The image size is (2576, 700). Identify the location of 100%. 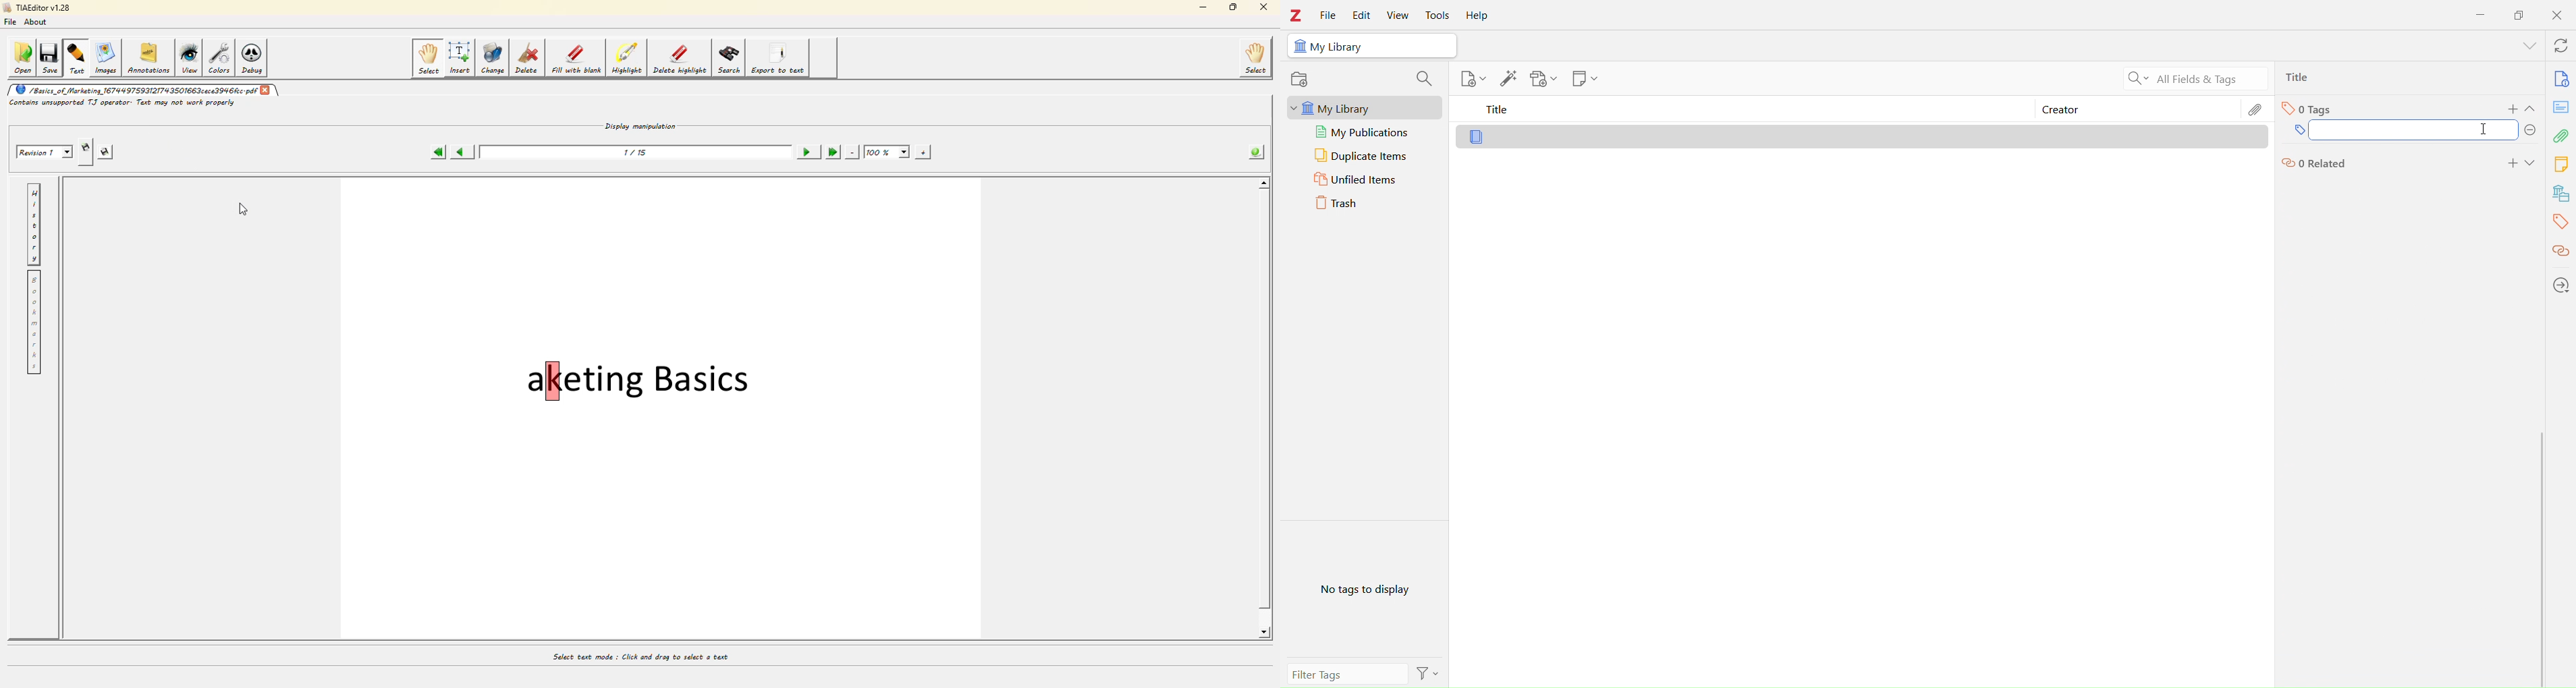
(886, 149).